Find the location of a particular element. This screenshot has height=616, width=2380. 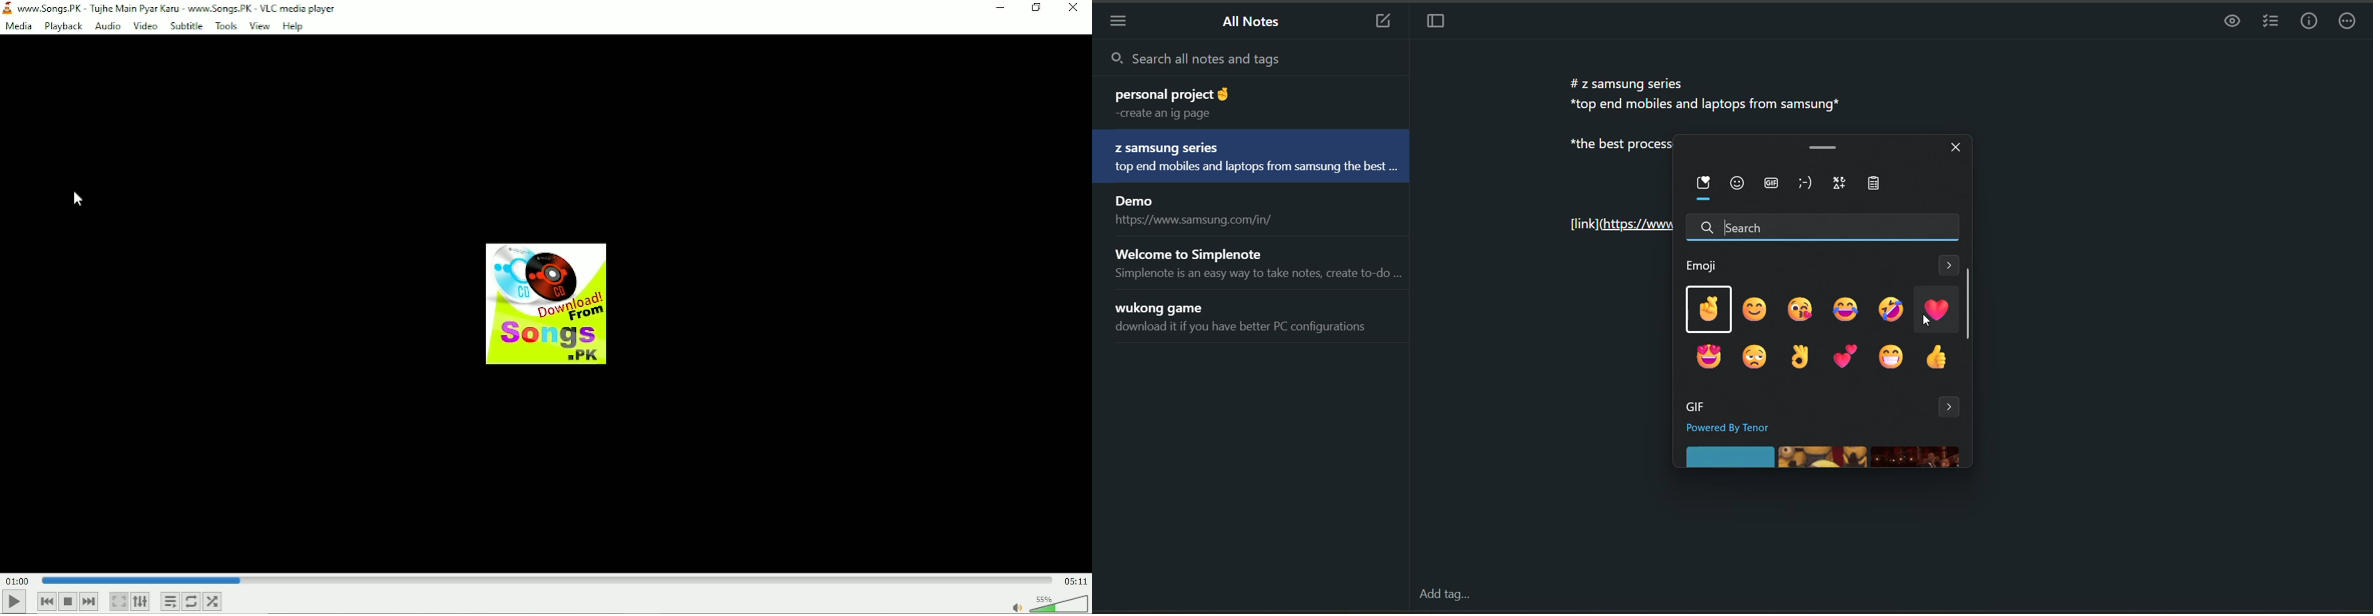

vertical scroll bar is located at coordinates (1968, 304).